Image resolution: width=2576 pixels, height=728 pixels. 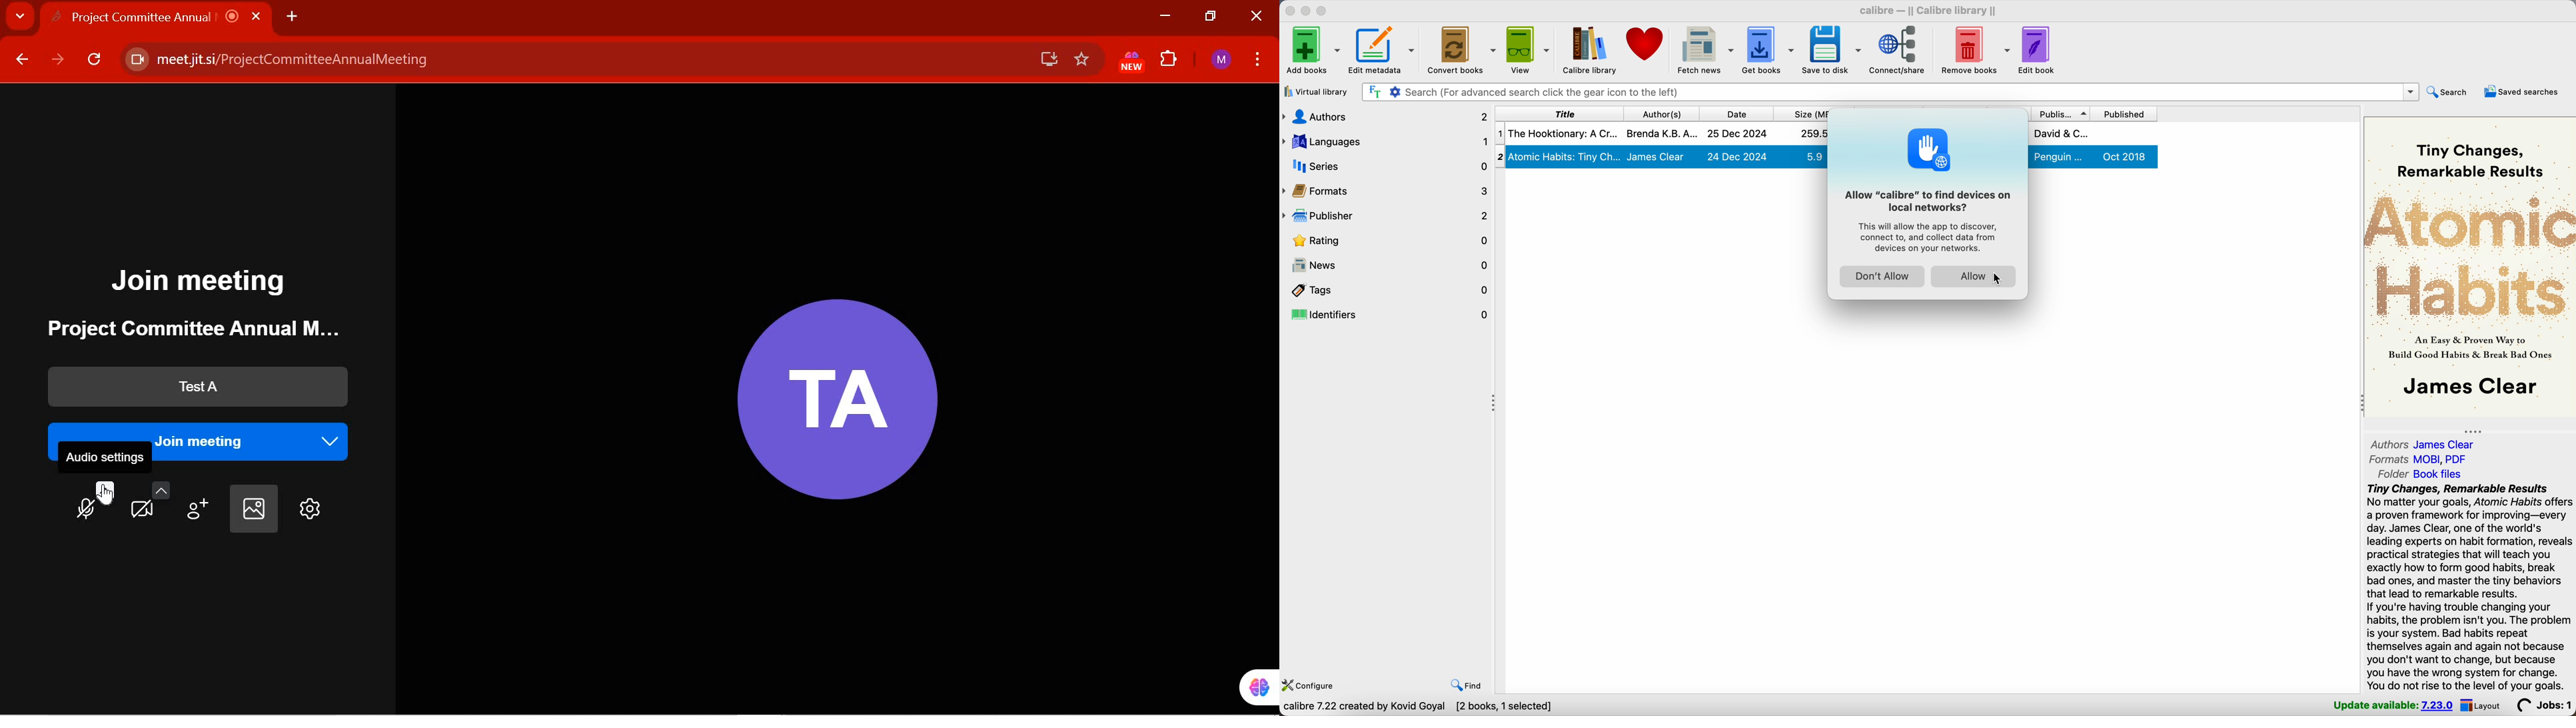 What do you see at coordinates (2058, 156) in the screenshot?
I see `penguin` at bounding box center [2058, 156].